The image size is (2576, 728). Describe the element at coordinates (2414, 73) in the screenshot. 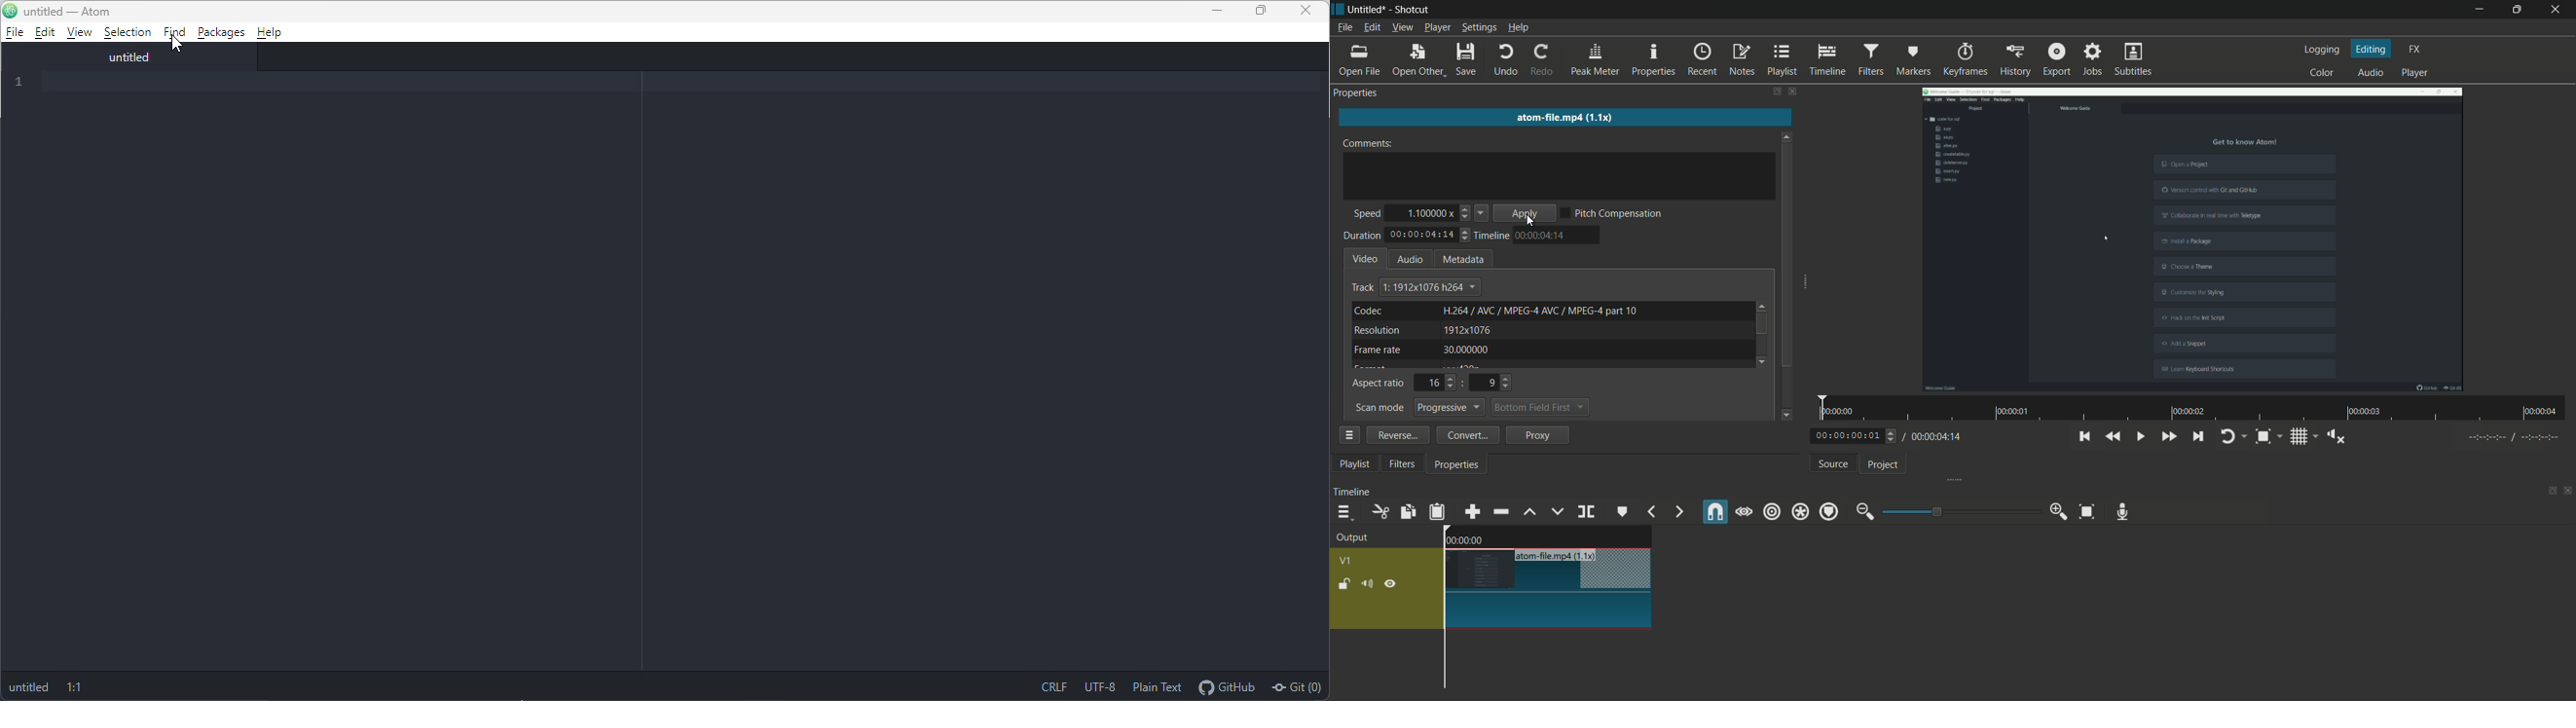

I see `player` at that location.